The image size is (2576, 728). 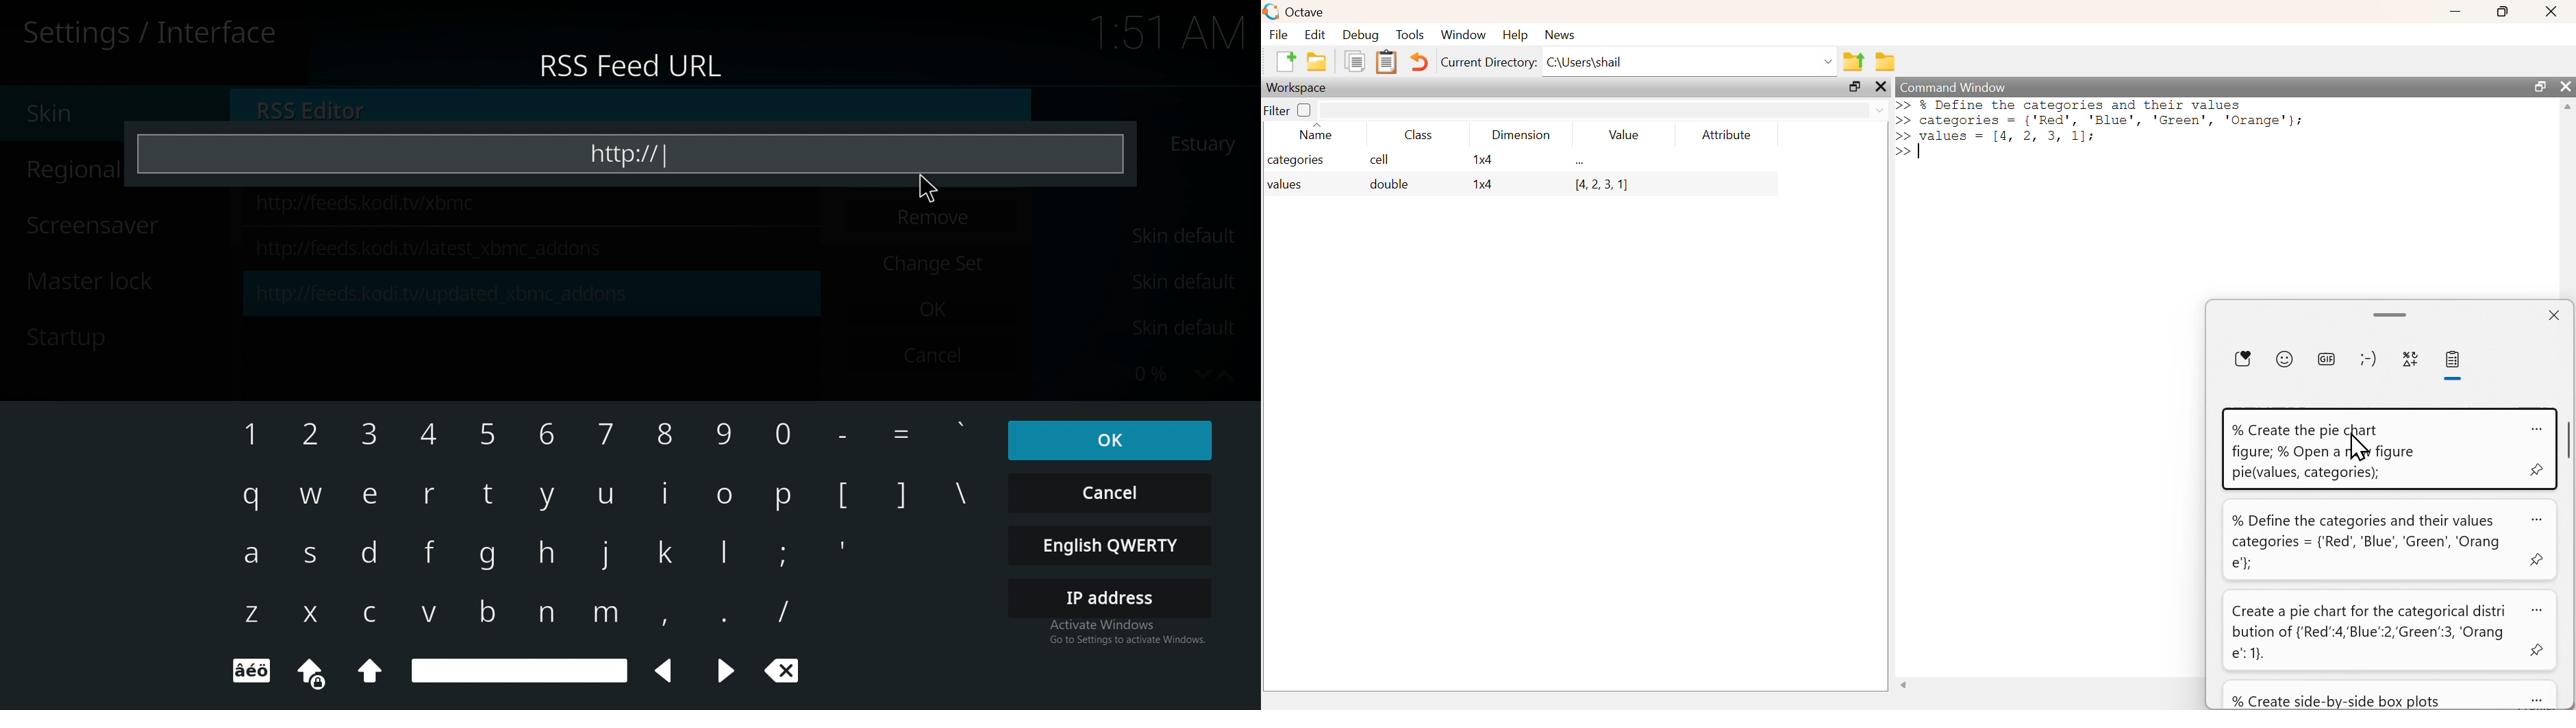 I want to click on z, so click(x=248, y=615).